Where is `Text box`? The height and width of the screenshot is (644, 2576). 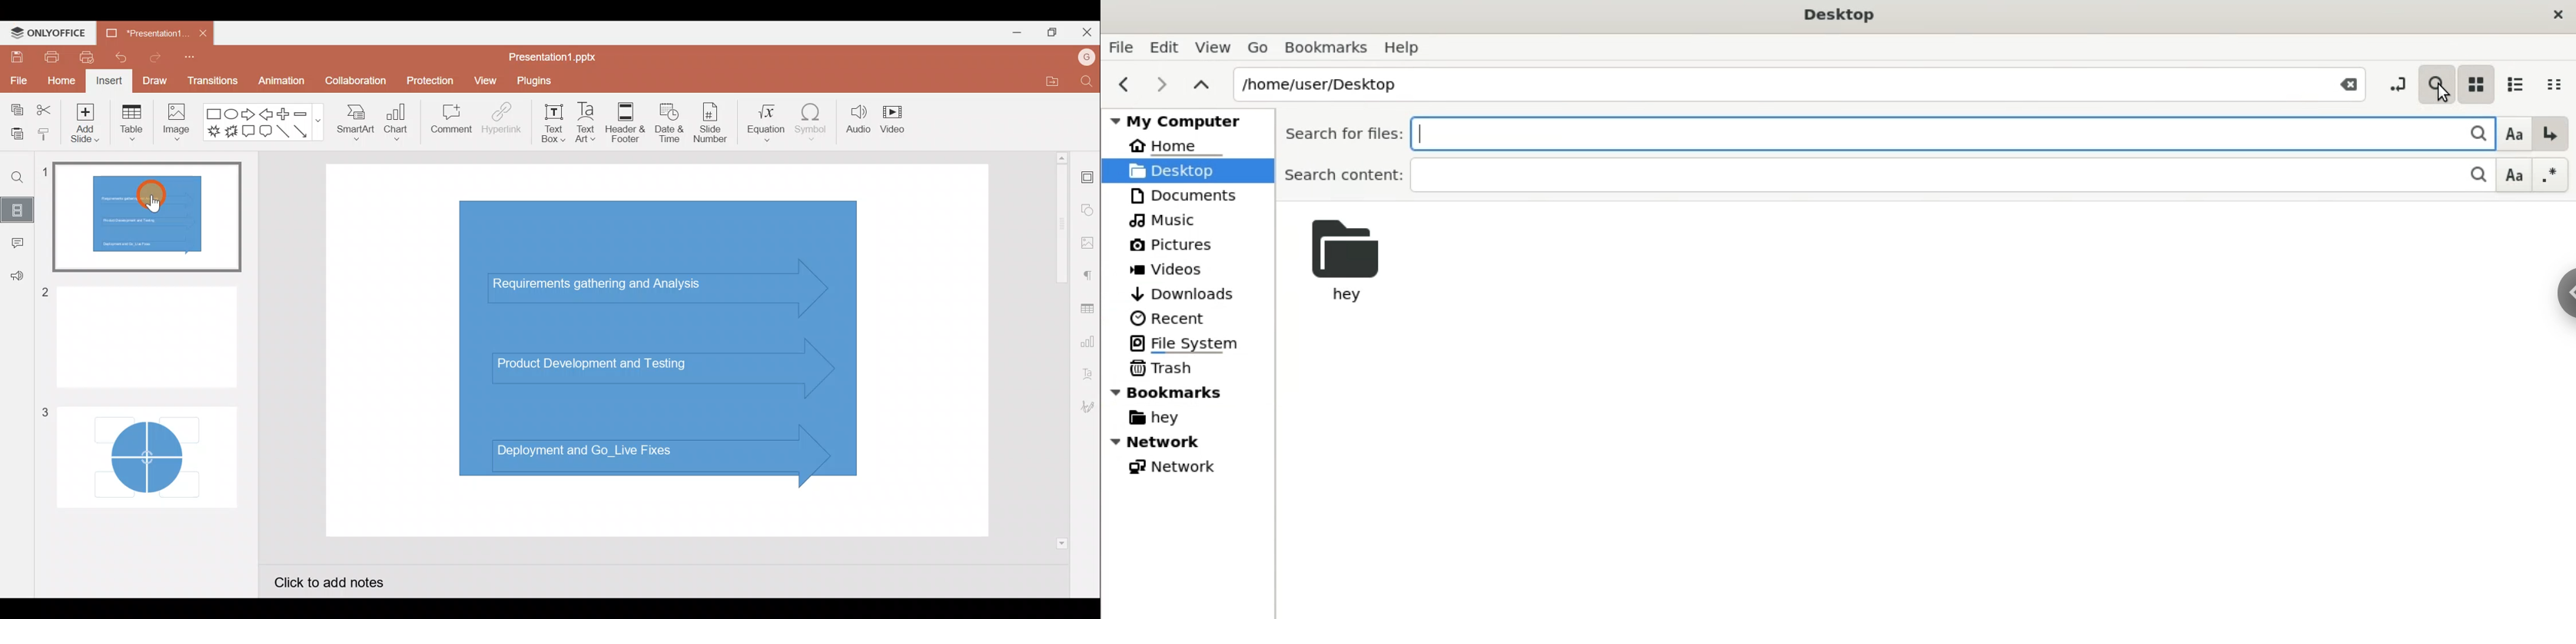 Text box is located at coordinates (551, 123).